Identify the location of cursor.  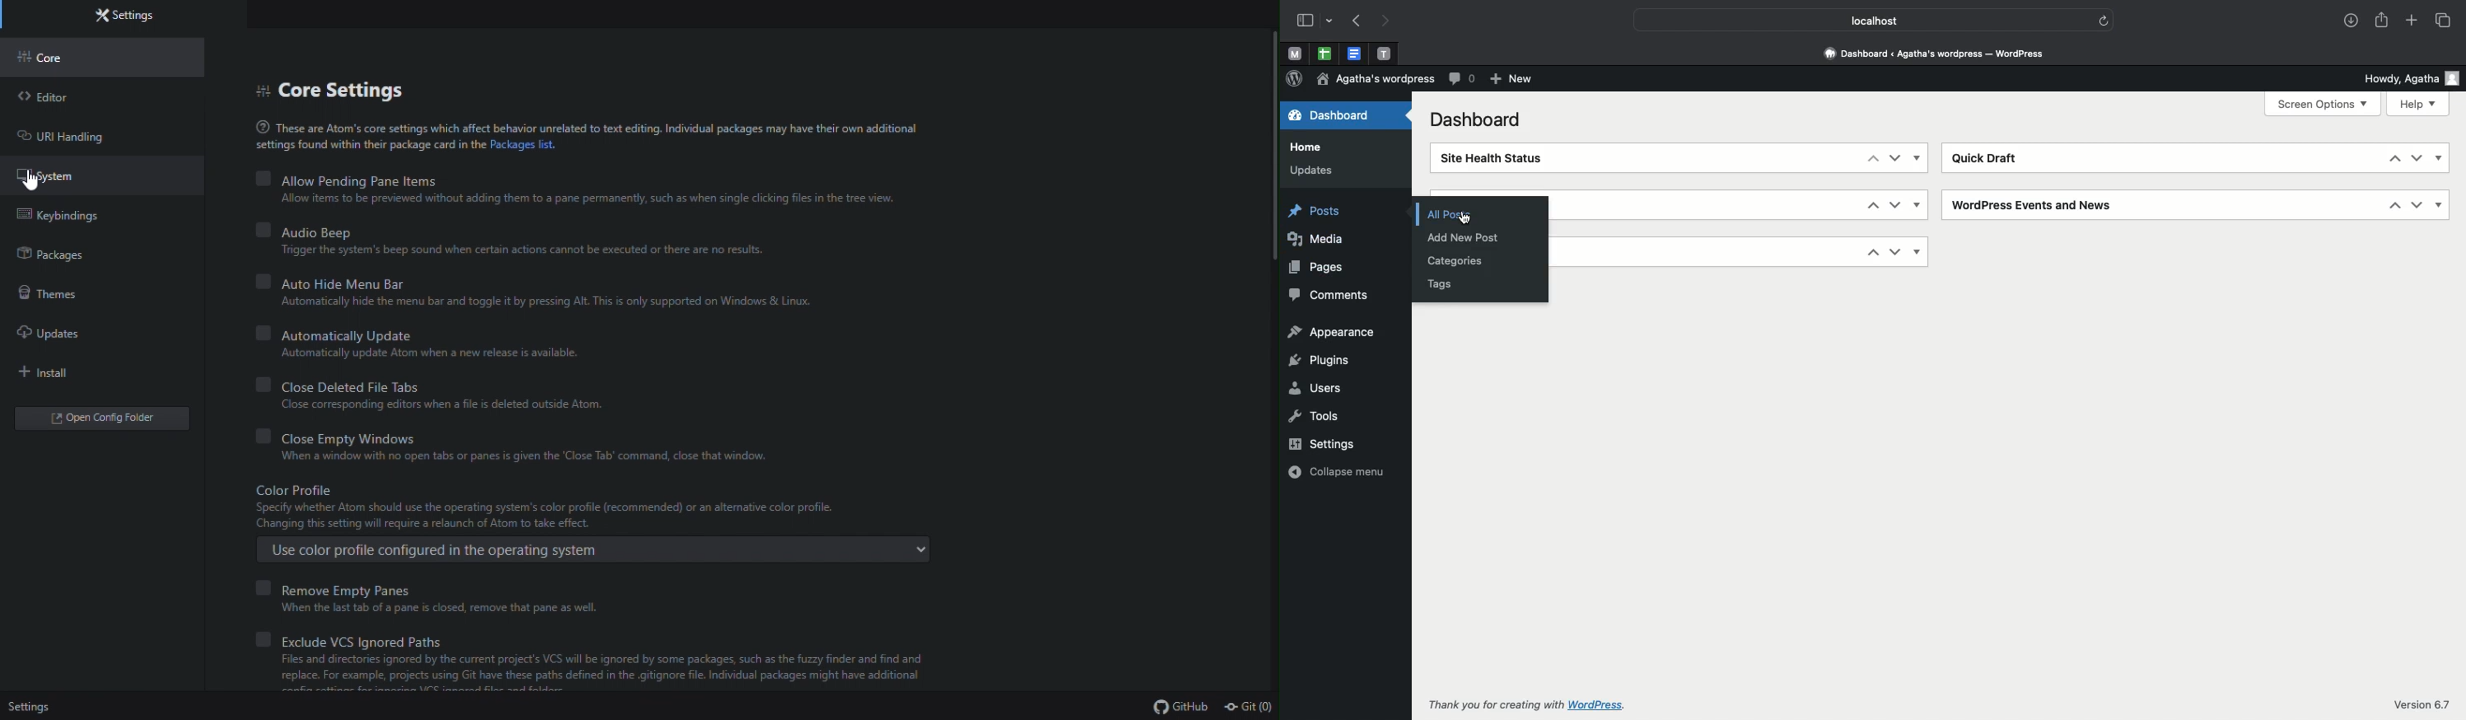
(1465, 218).